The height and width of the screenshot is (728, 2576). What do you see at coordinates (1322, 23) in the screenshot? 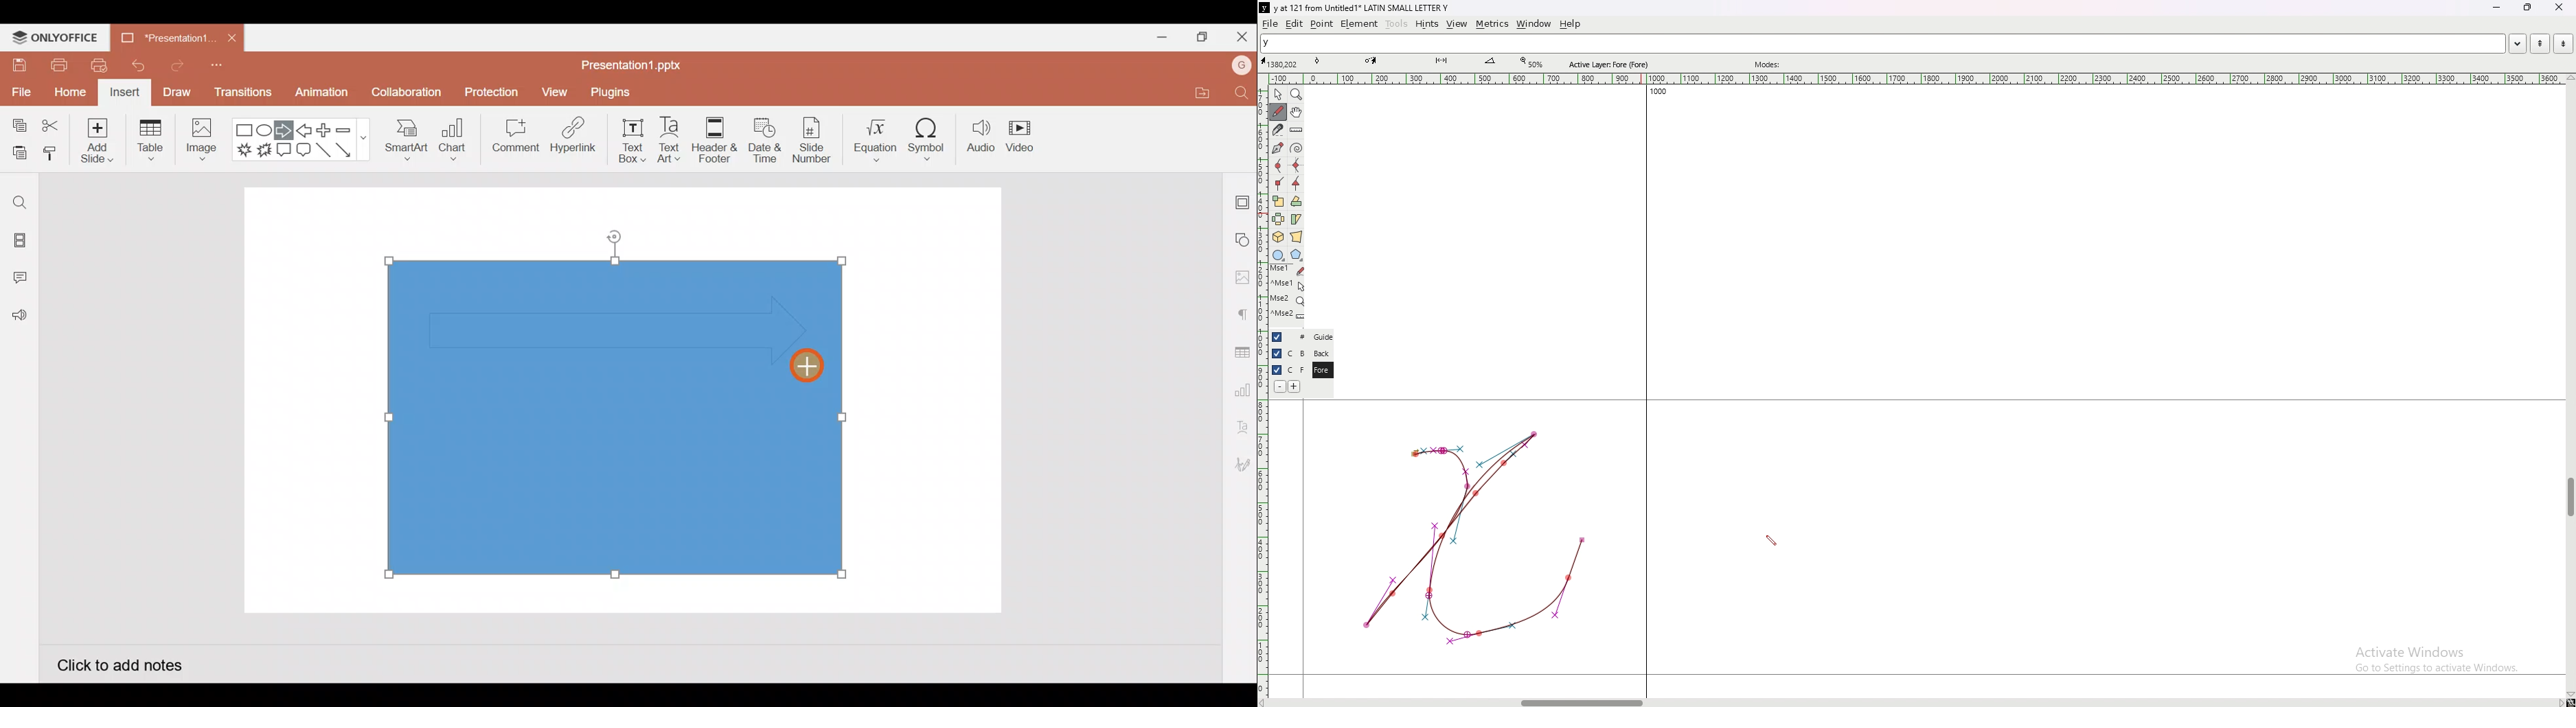
I see `point` at bounding box center [1322, 23].